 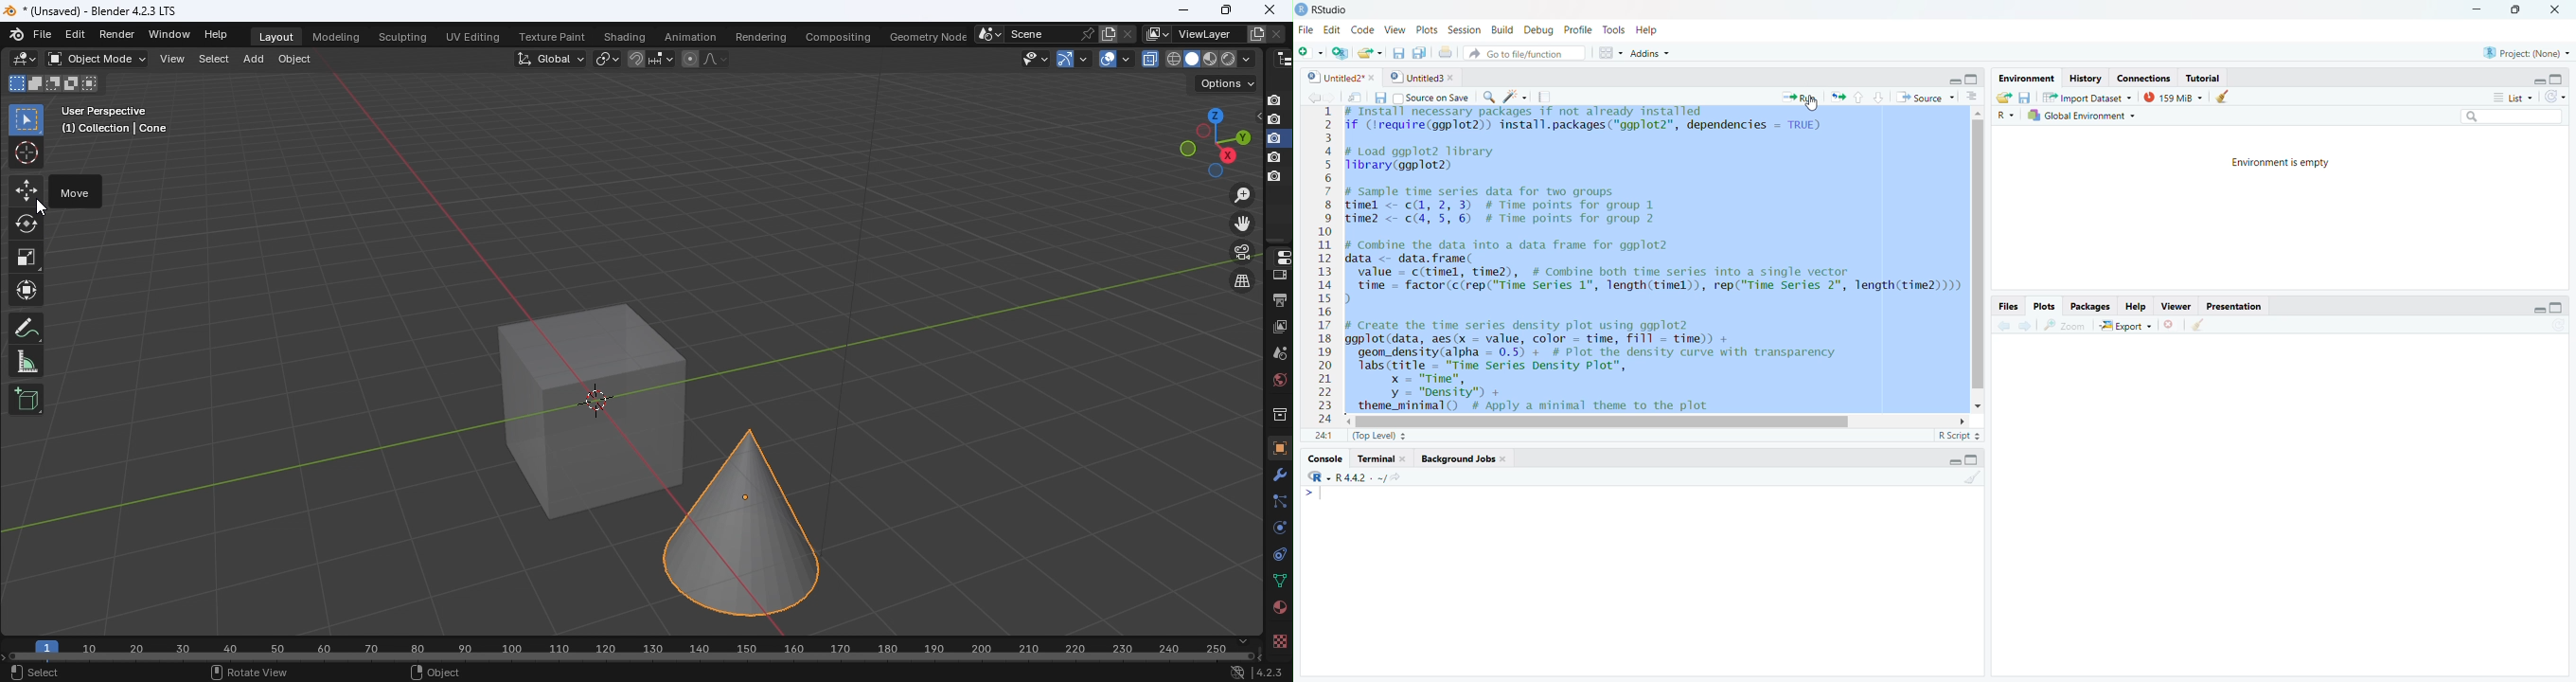 What do you see at coordinates (2179, 306) in the screenshot?
I see `Viewer` at bounding box center [2179, 306].